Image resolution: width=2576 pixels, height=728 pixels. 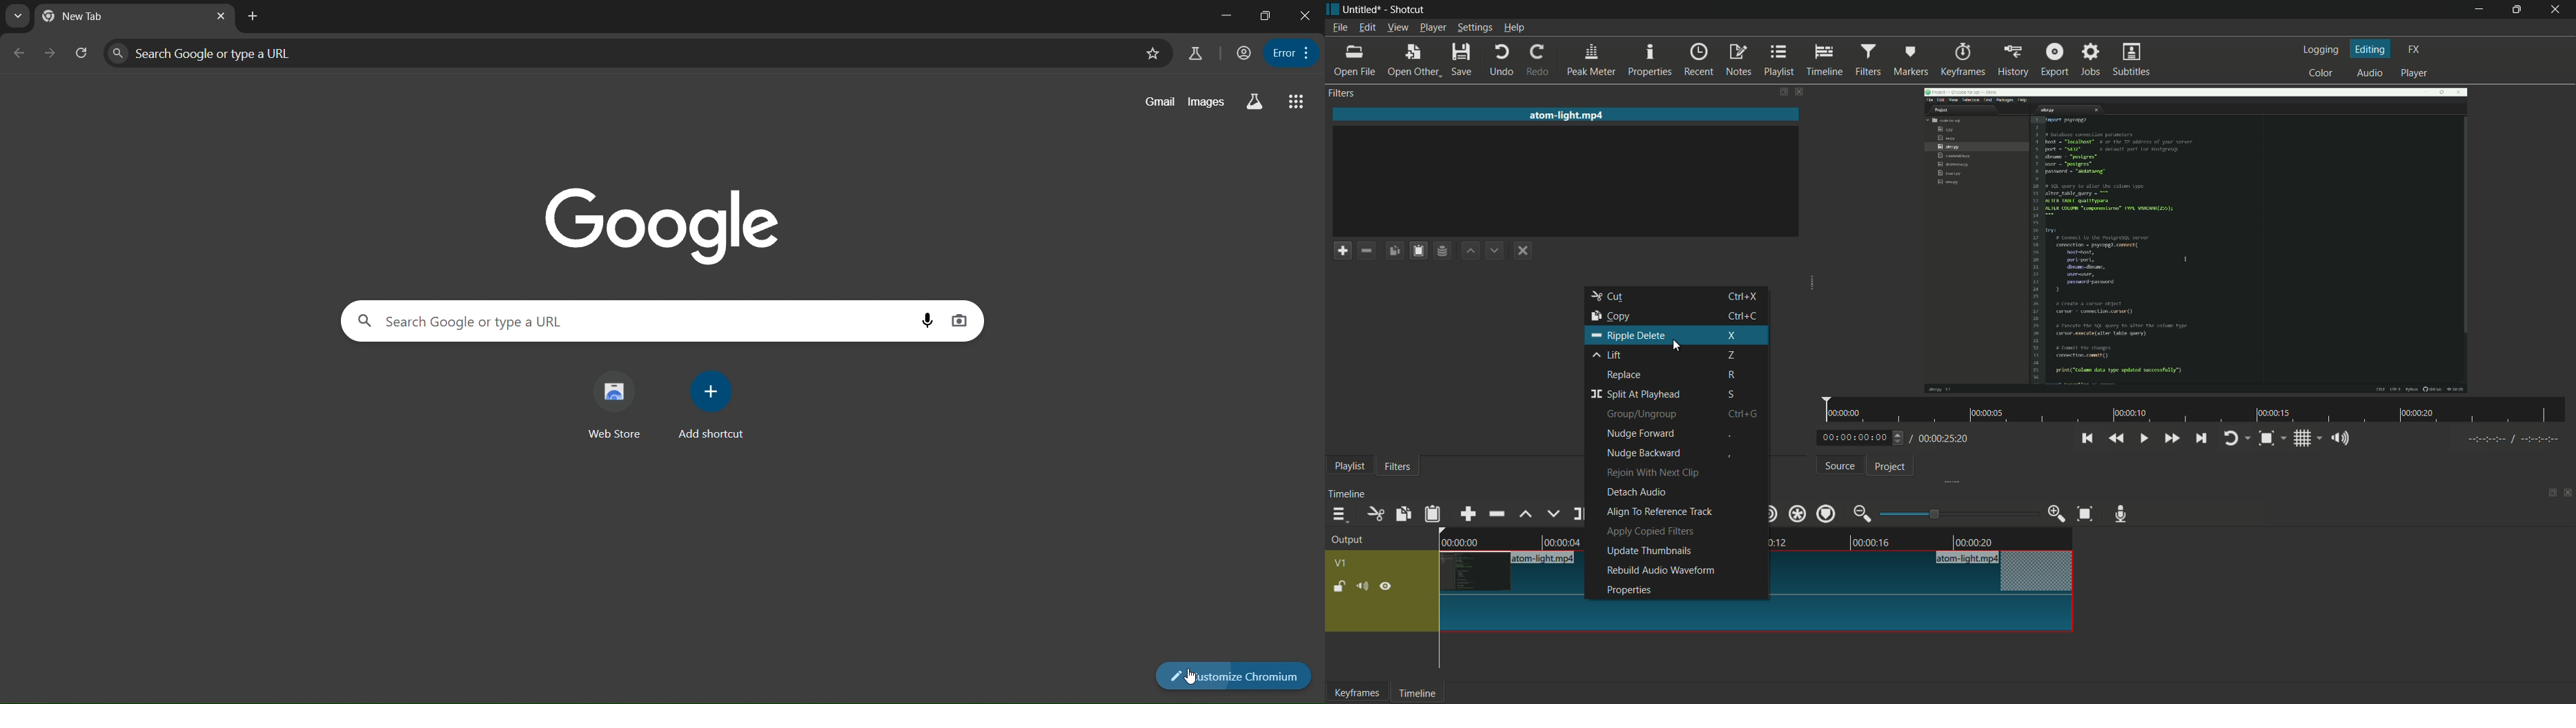 I want to click on fx, so click(x=2415, y=50).